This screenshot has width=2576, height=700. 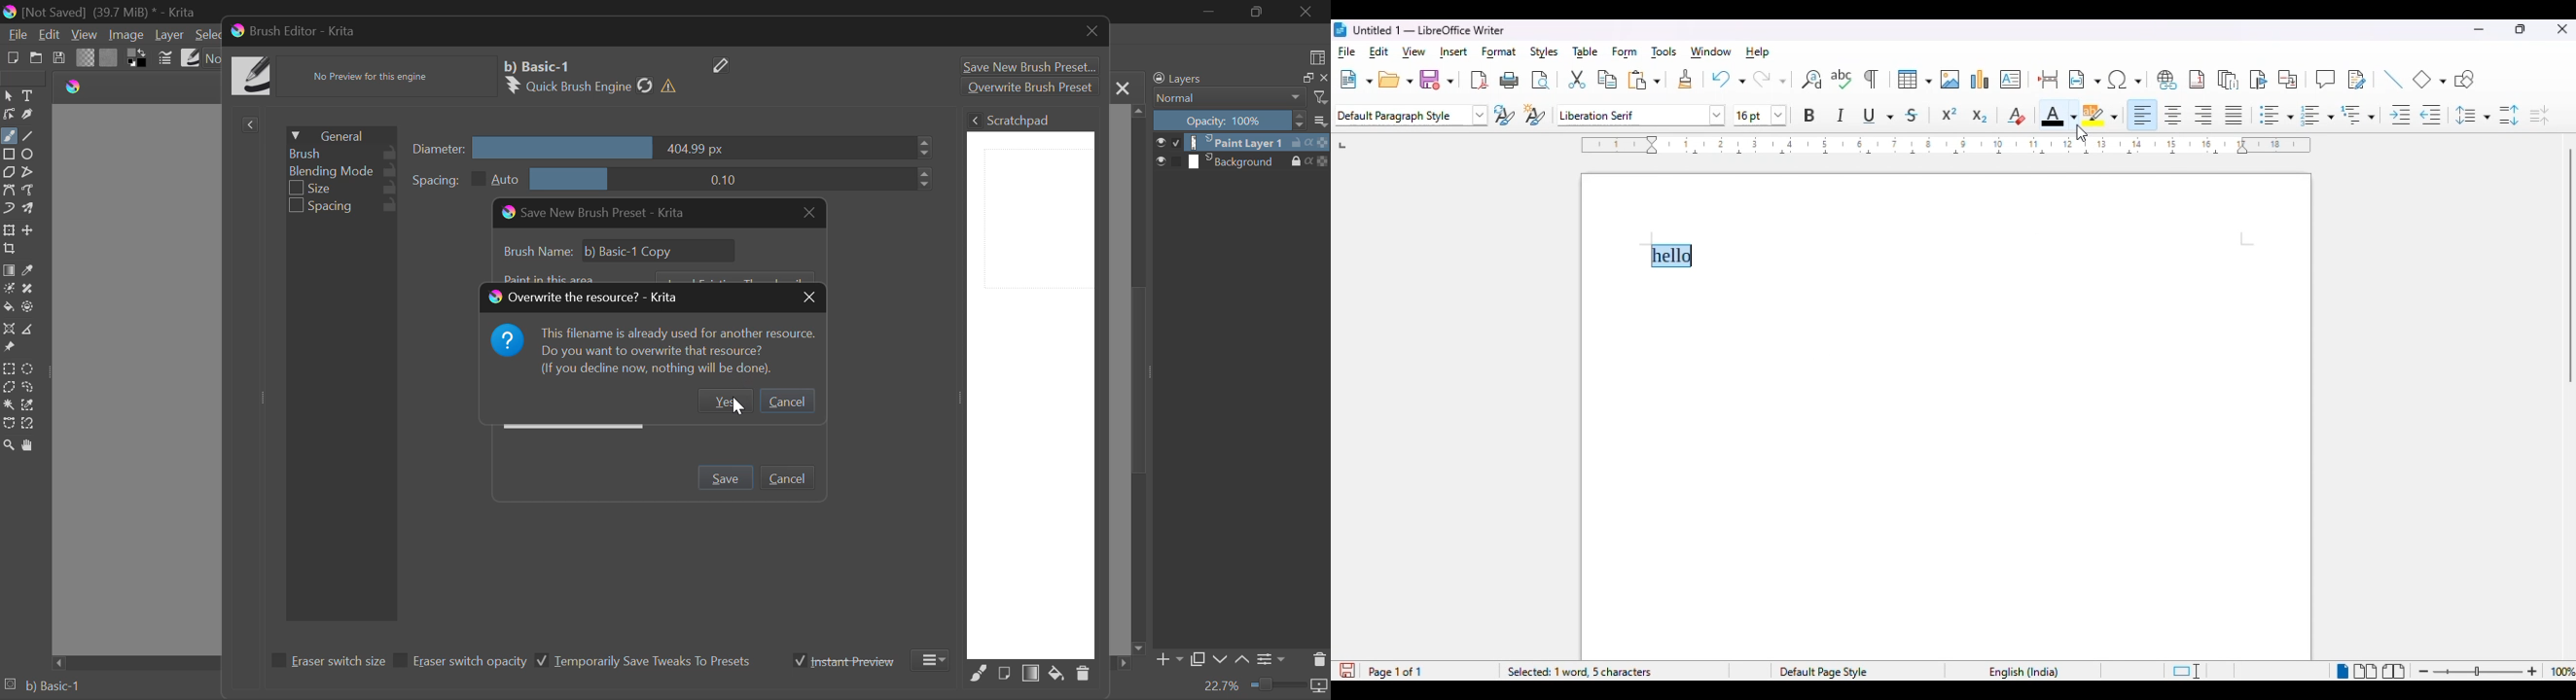 What do you see at coordinates (191, 58) in the screenshot?
I see `Brush Presets` at bounding box center [191, 58].